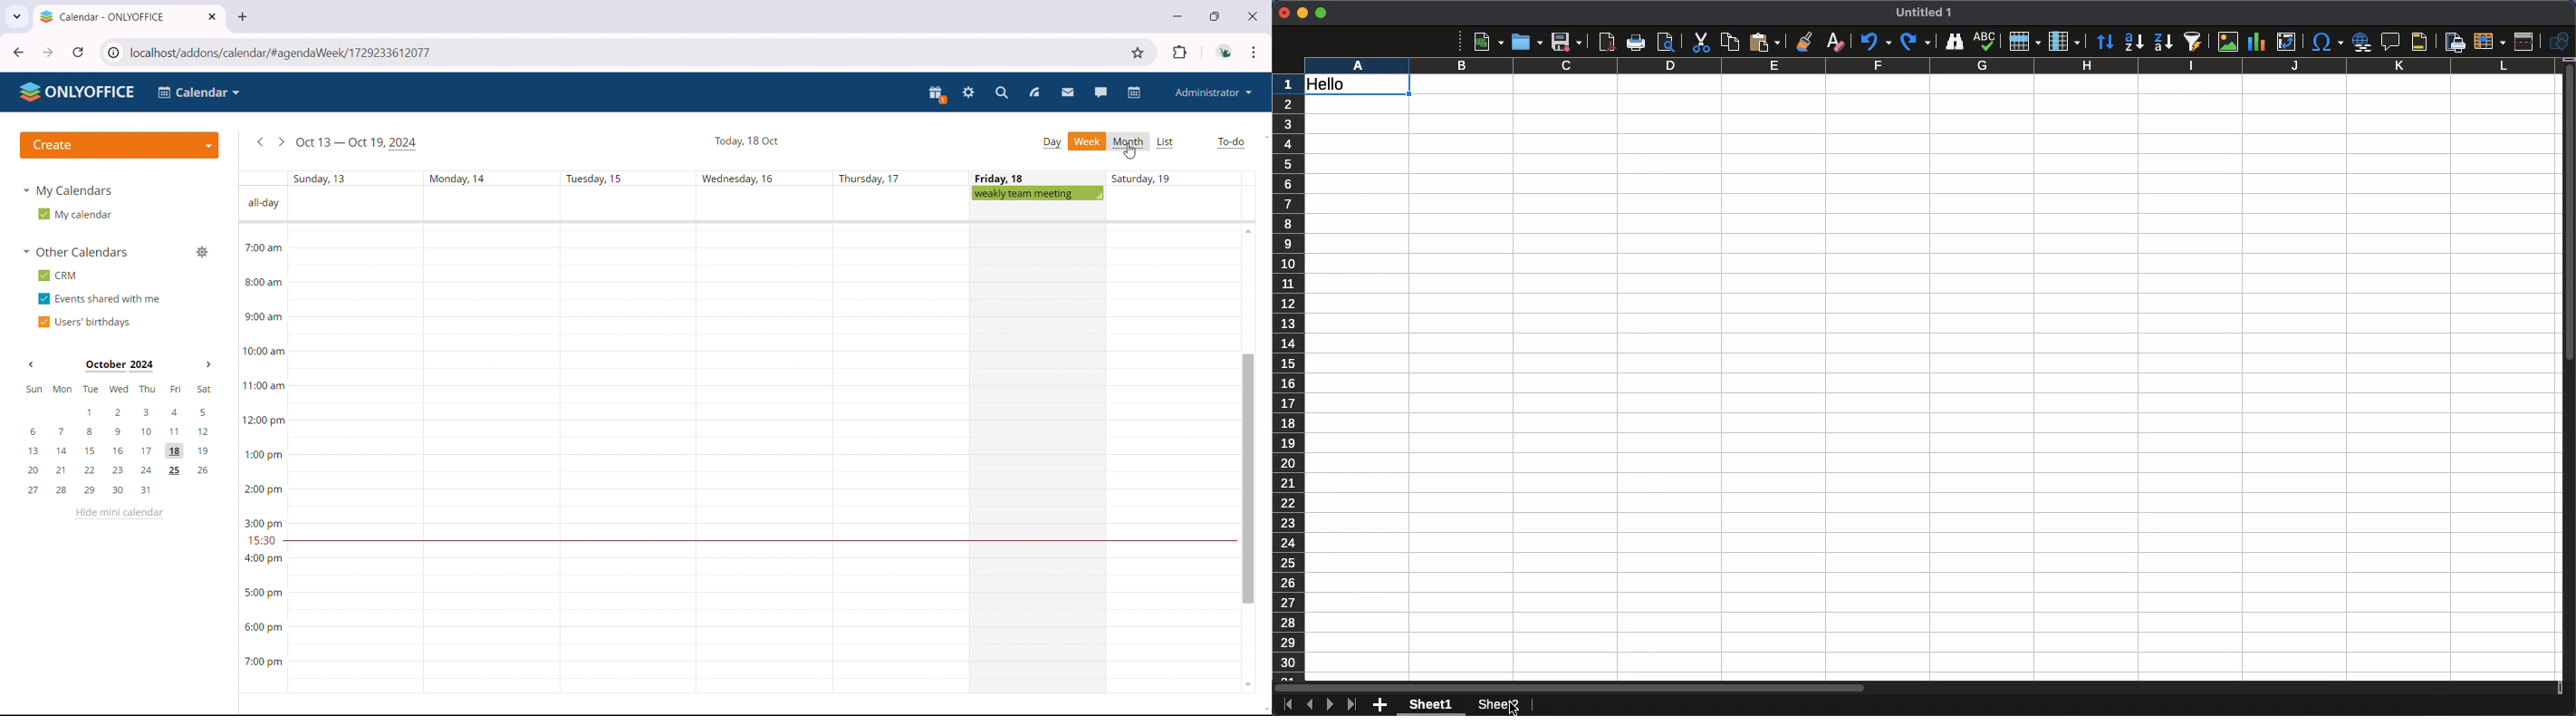 Image resolution: width=2576 pixels, height=728 pixels. Describe the element at coordinates (2192, 42) in the screenshot. I see `Autofilter` at that location.